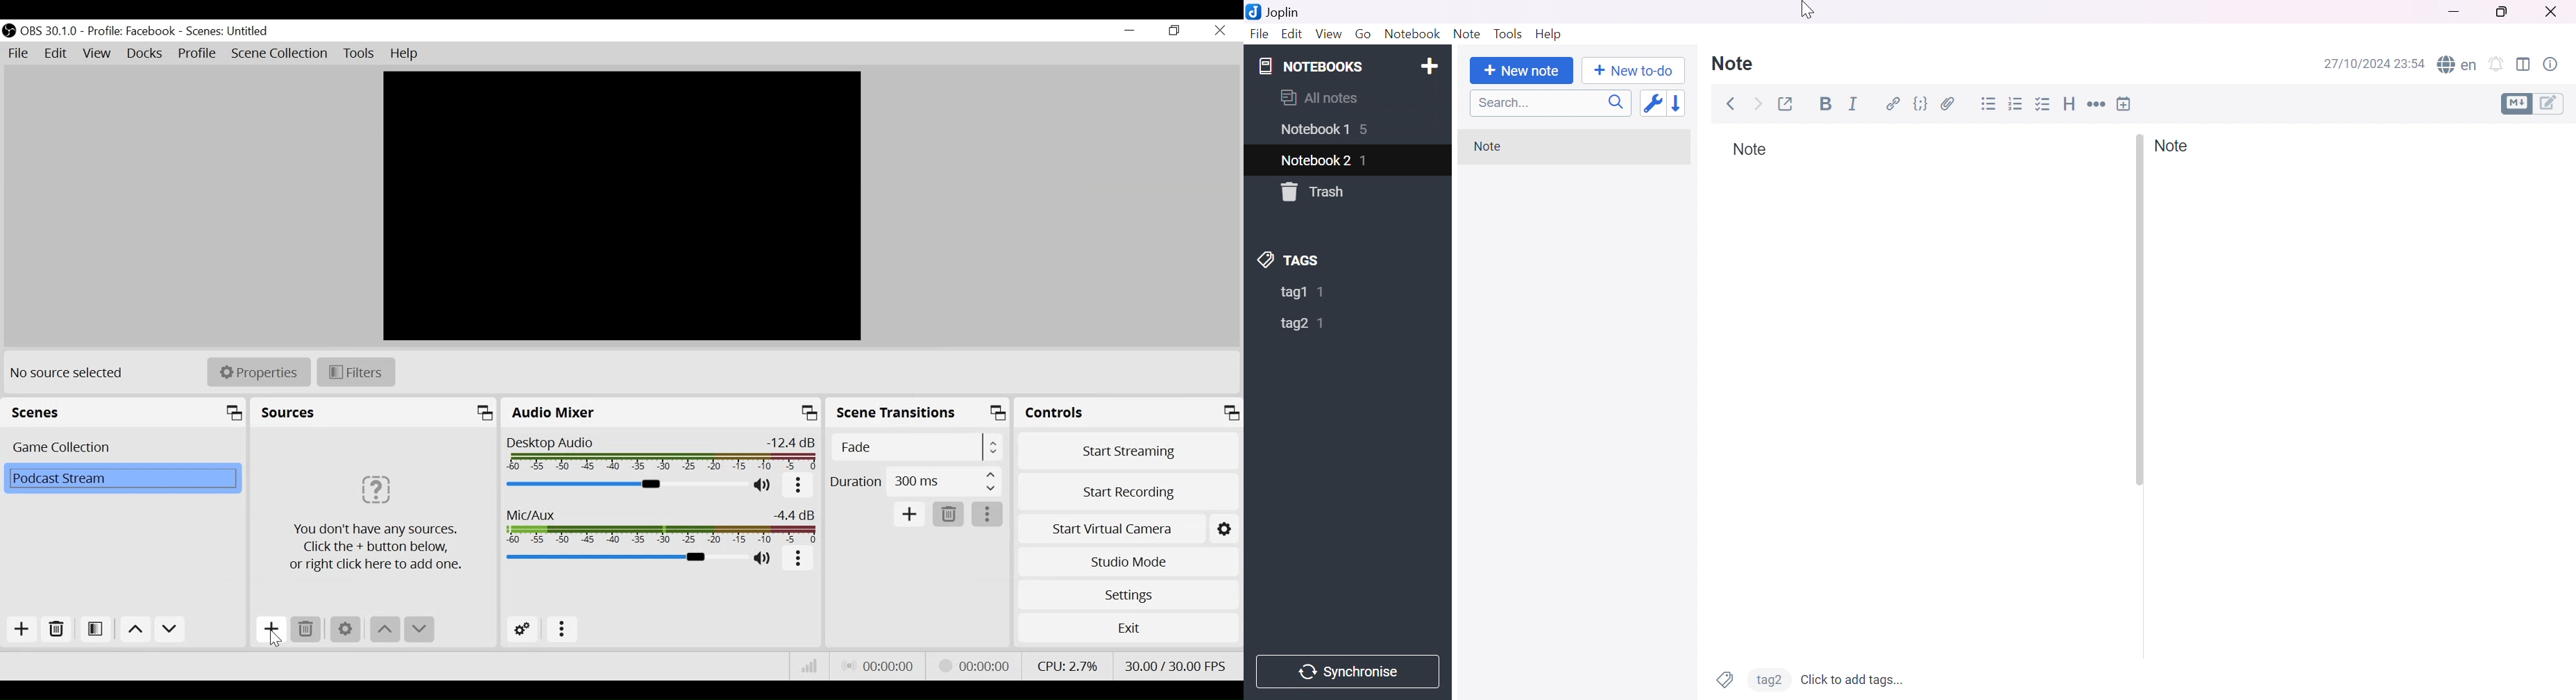 This screenshot has width=2576, height=700. I want to click on Select Duration, so click(915, 481).